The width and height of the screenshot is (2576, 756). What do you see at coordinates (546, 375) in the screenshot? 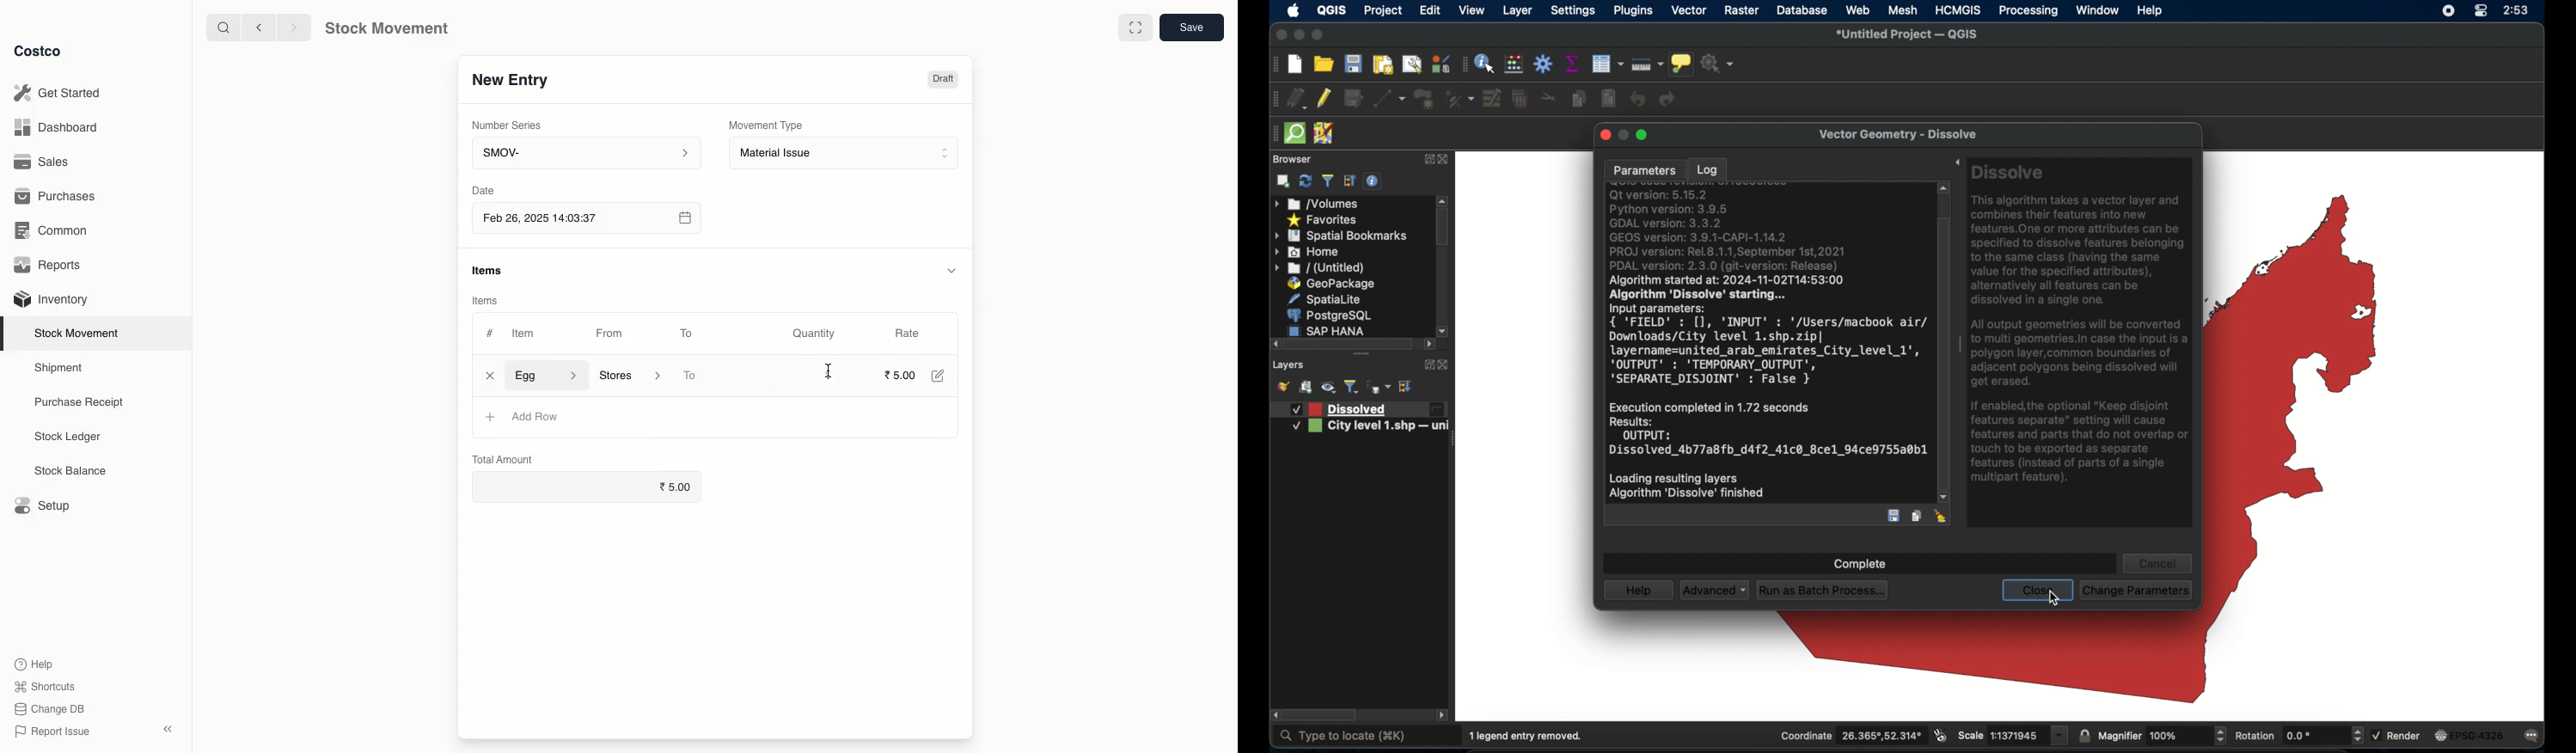
I see `Egg` at bounding box center [546, 375].